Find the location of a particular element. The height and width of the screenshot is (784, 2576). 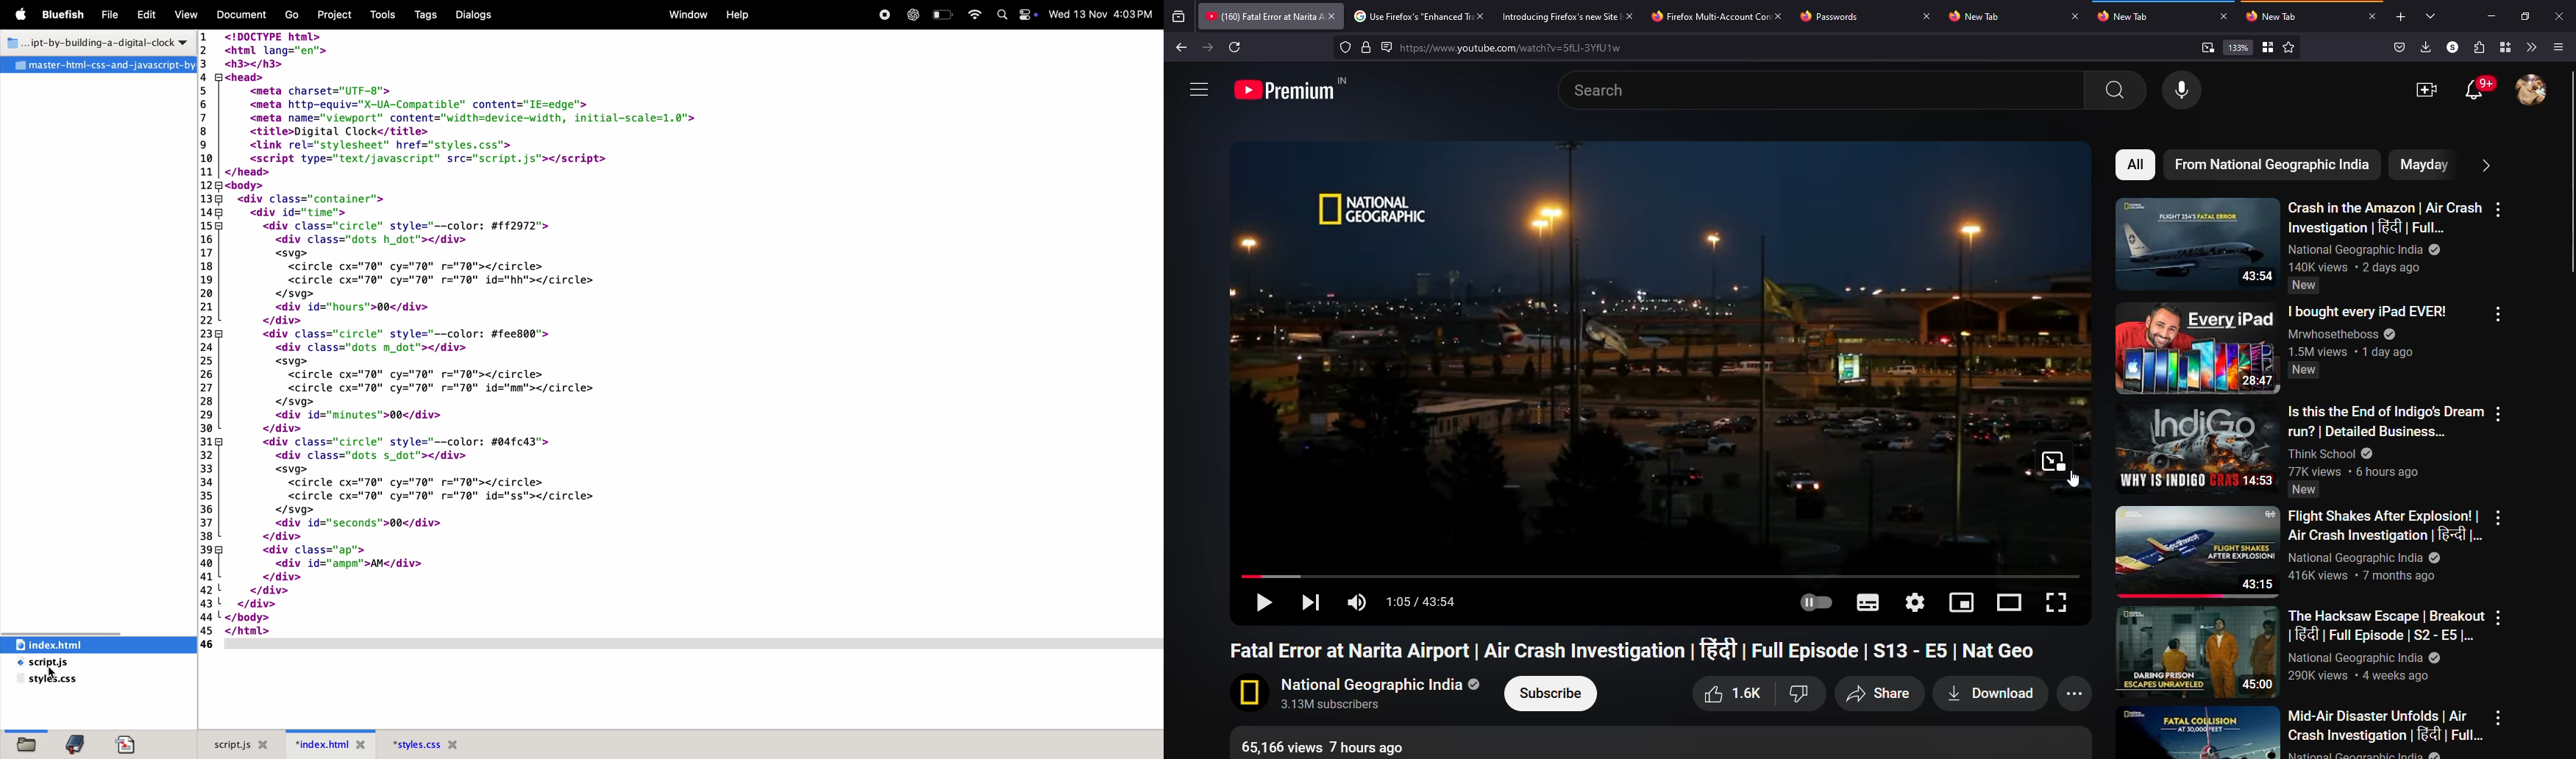

time is located at coordinates (1426, 603).